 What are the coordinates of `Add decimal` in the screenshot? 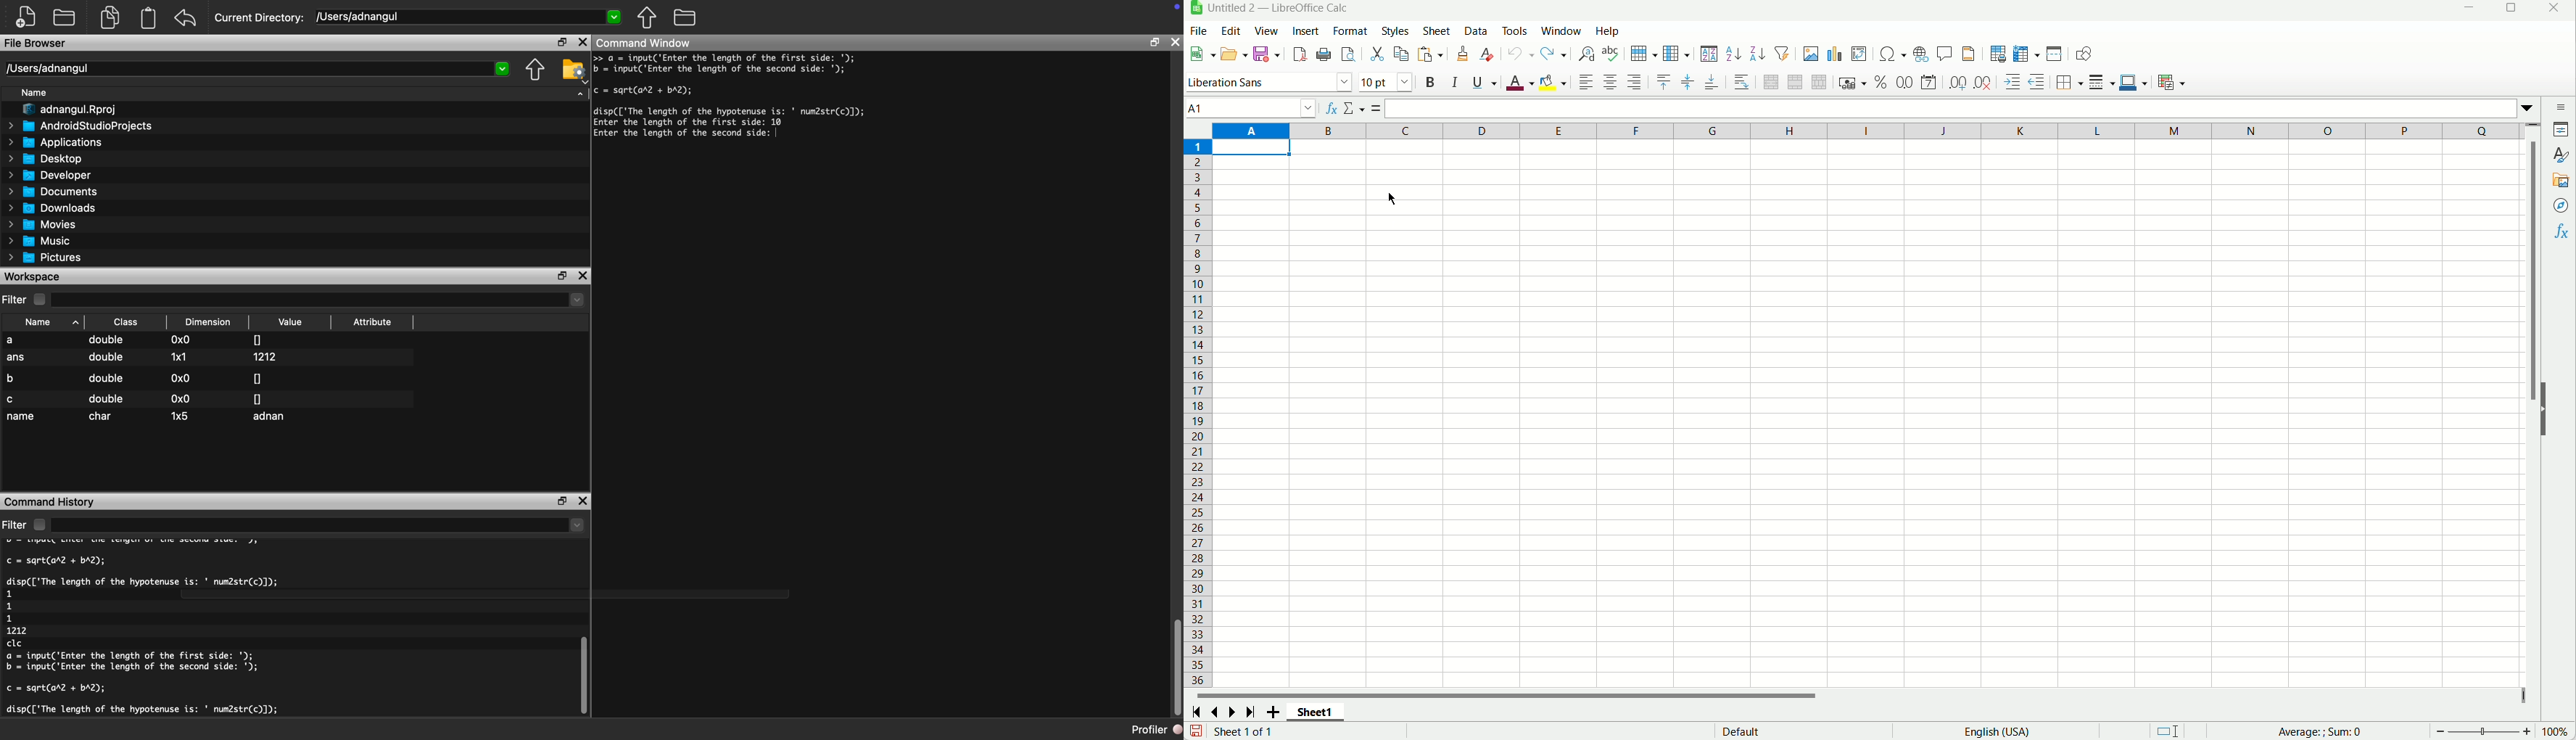 It's located at (1958, 81).